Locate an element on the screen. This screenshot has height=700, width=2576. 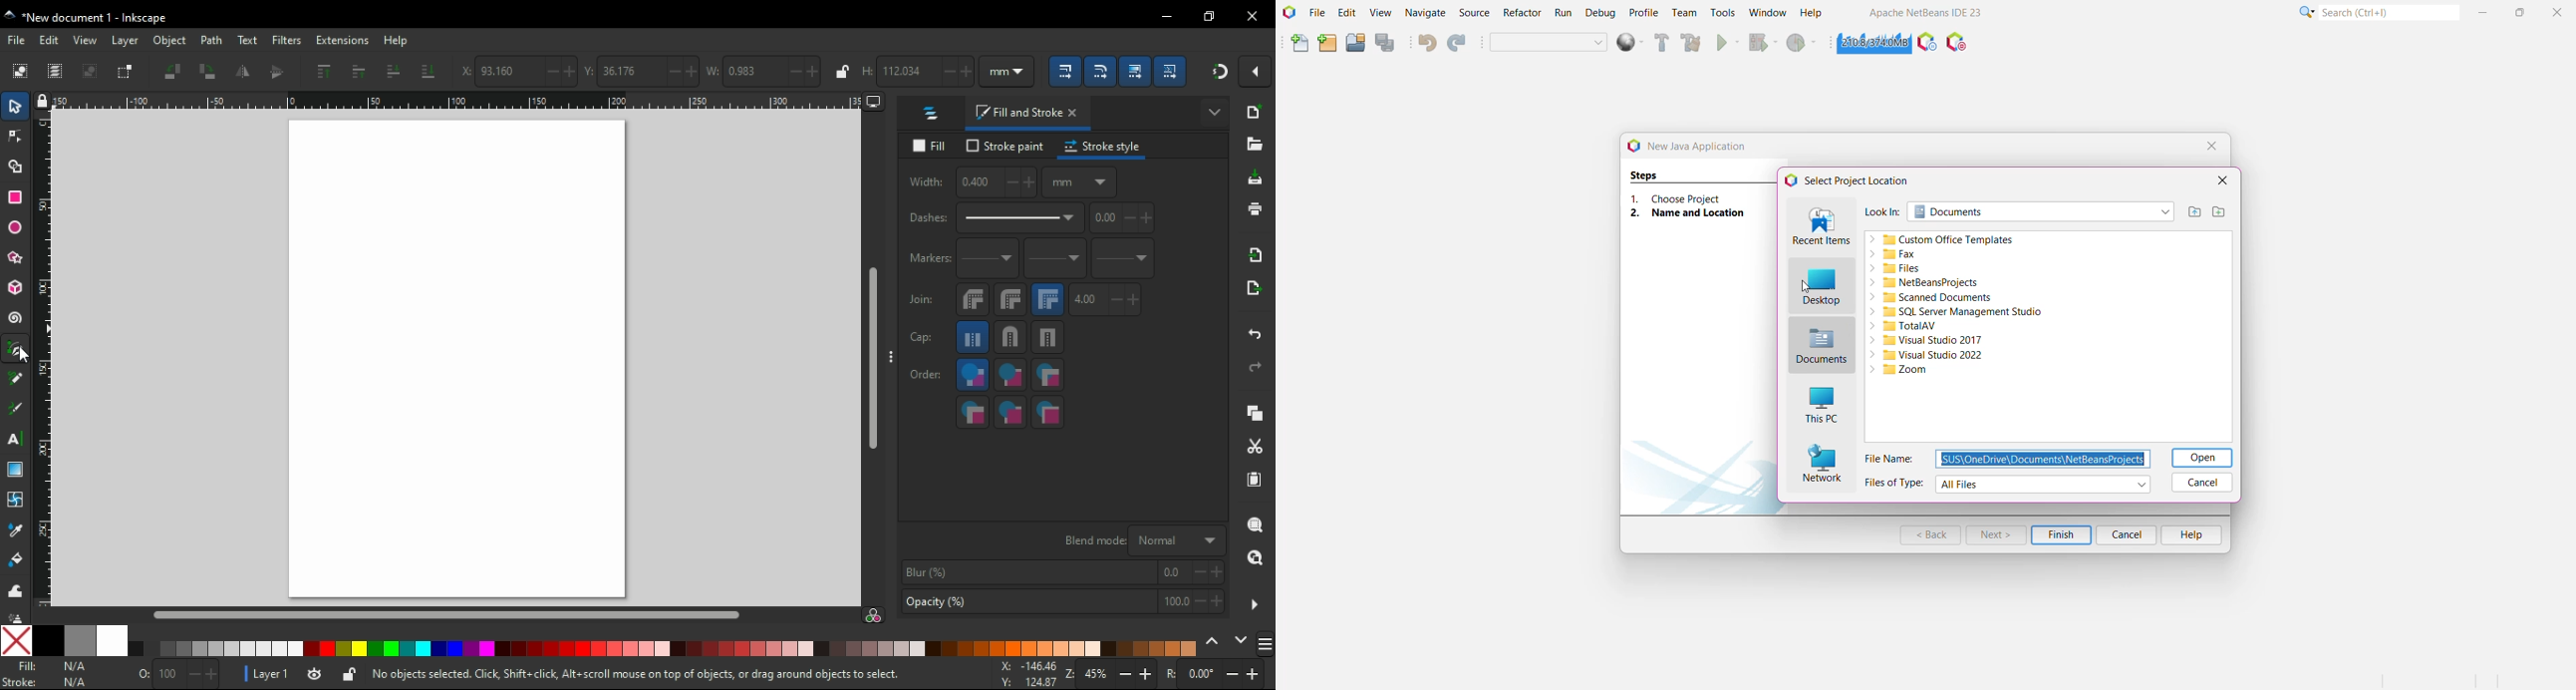
blur is located at coordinates (1060, 572).